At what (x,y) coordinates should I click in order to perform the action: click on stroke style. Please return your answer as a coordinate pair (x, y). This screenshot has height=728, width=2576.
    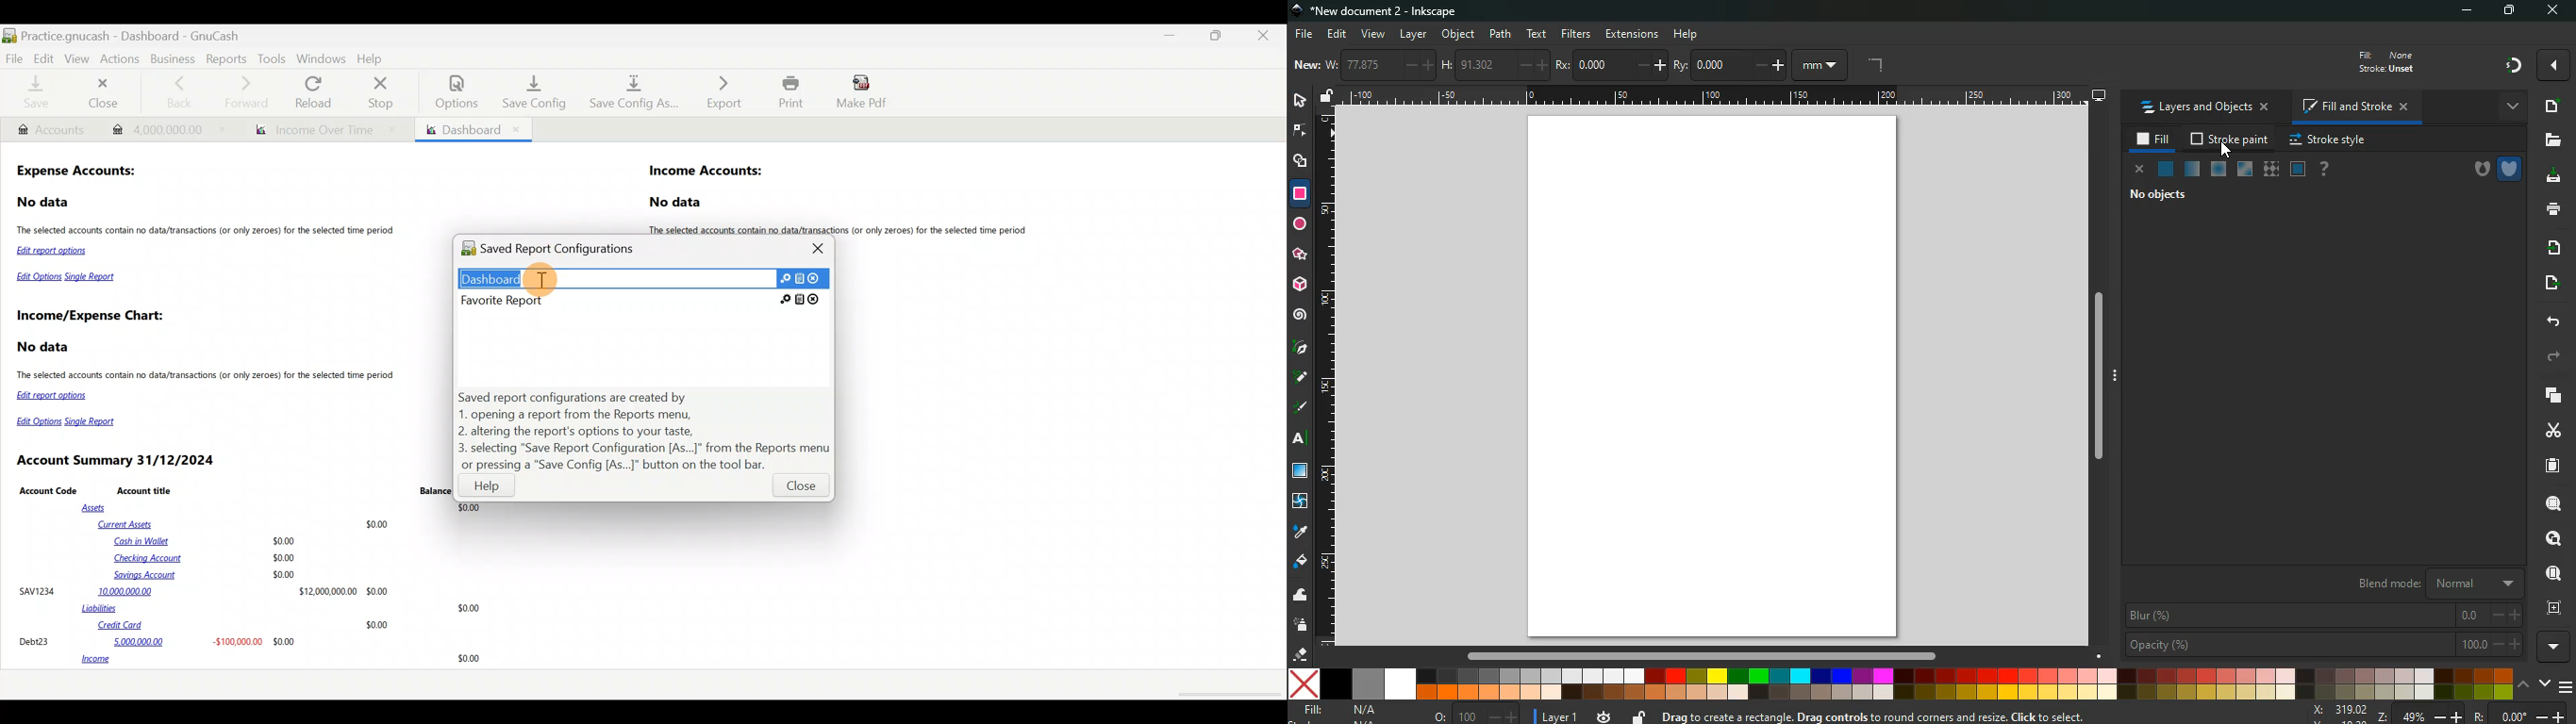
    Looking at the image, I should click on (2330, 141).